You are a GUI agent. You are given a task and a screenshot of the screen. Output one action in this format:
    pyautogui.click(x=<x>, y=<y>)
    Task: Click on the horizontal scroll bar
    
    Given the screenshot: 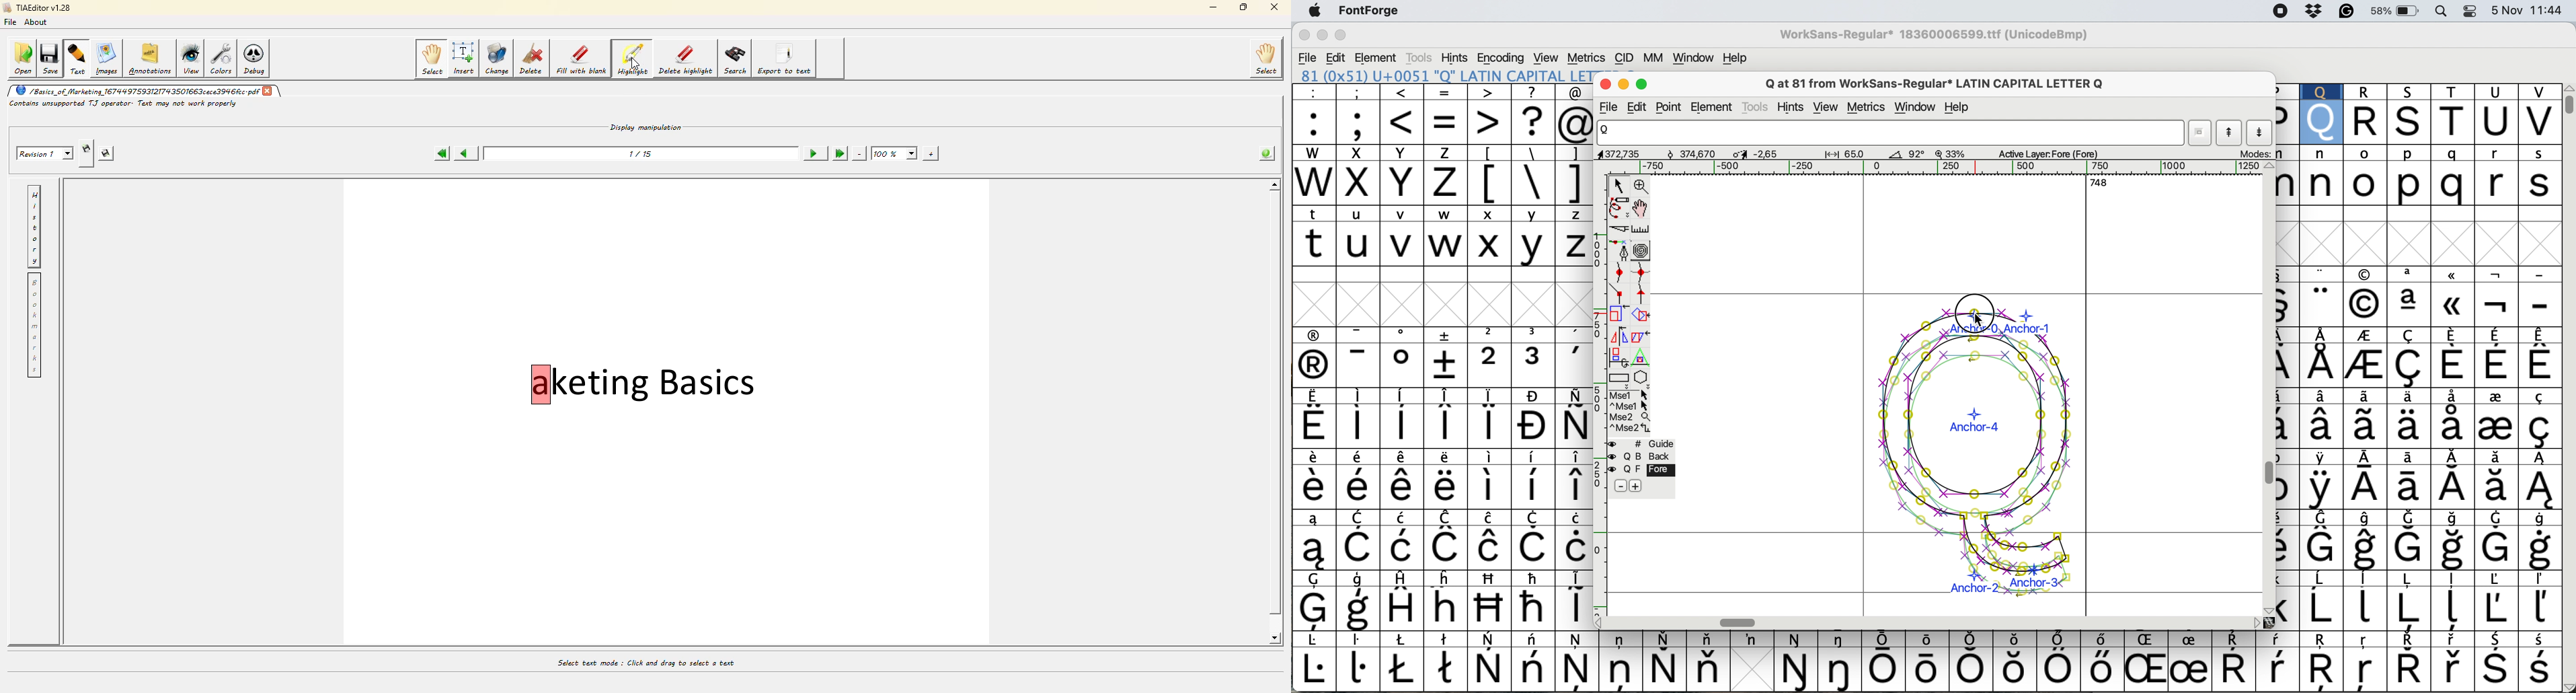 What is the action you would take?
    pyautogui.click(x=1740, y=622)
    